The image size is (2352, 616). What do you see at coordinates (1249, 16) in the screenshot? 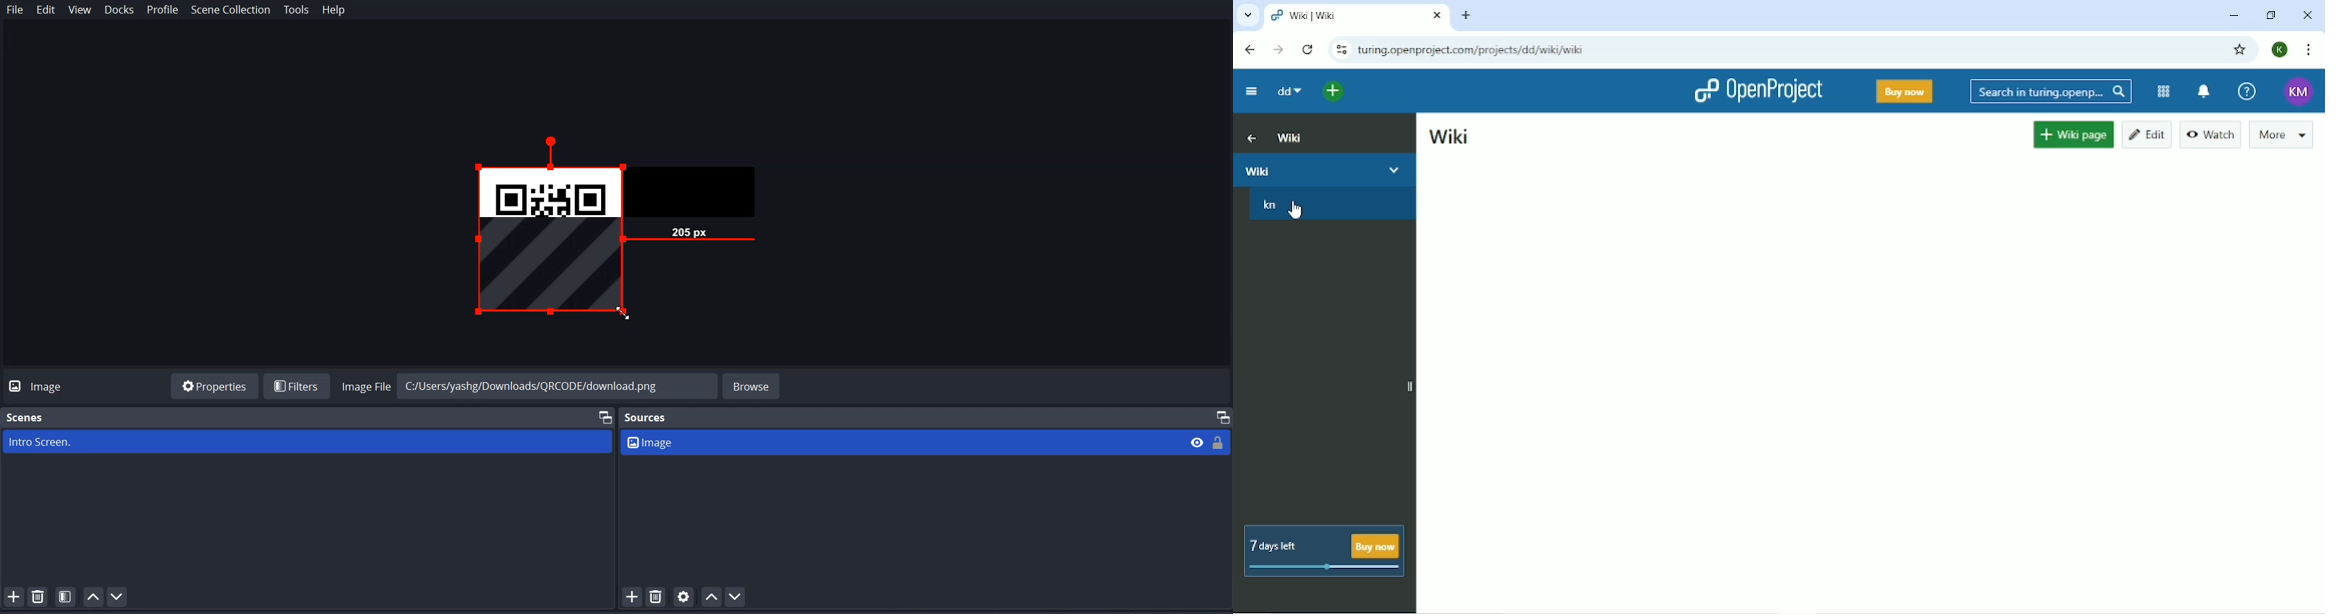
I see `Search tabs` at bounding box center [1249, 16].